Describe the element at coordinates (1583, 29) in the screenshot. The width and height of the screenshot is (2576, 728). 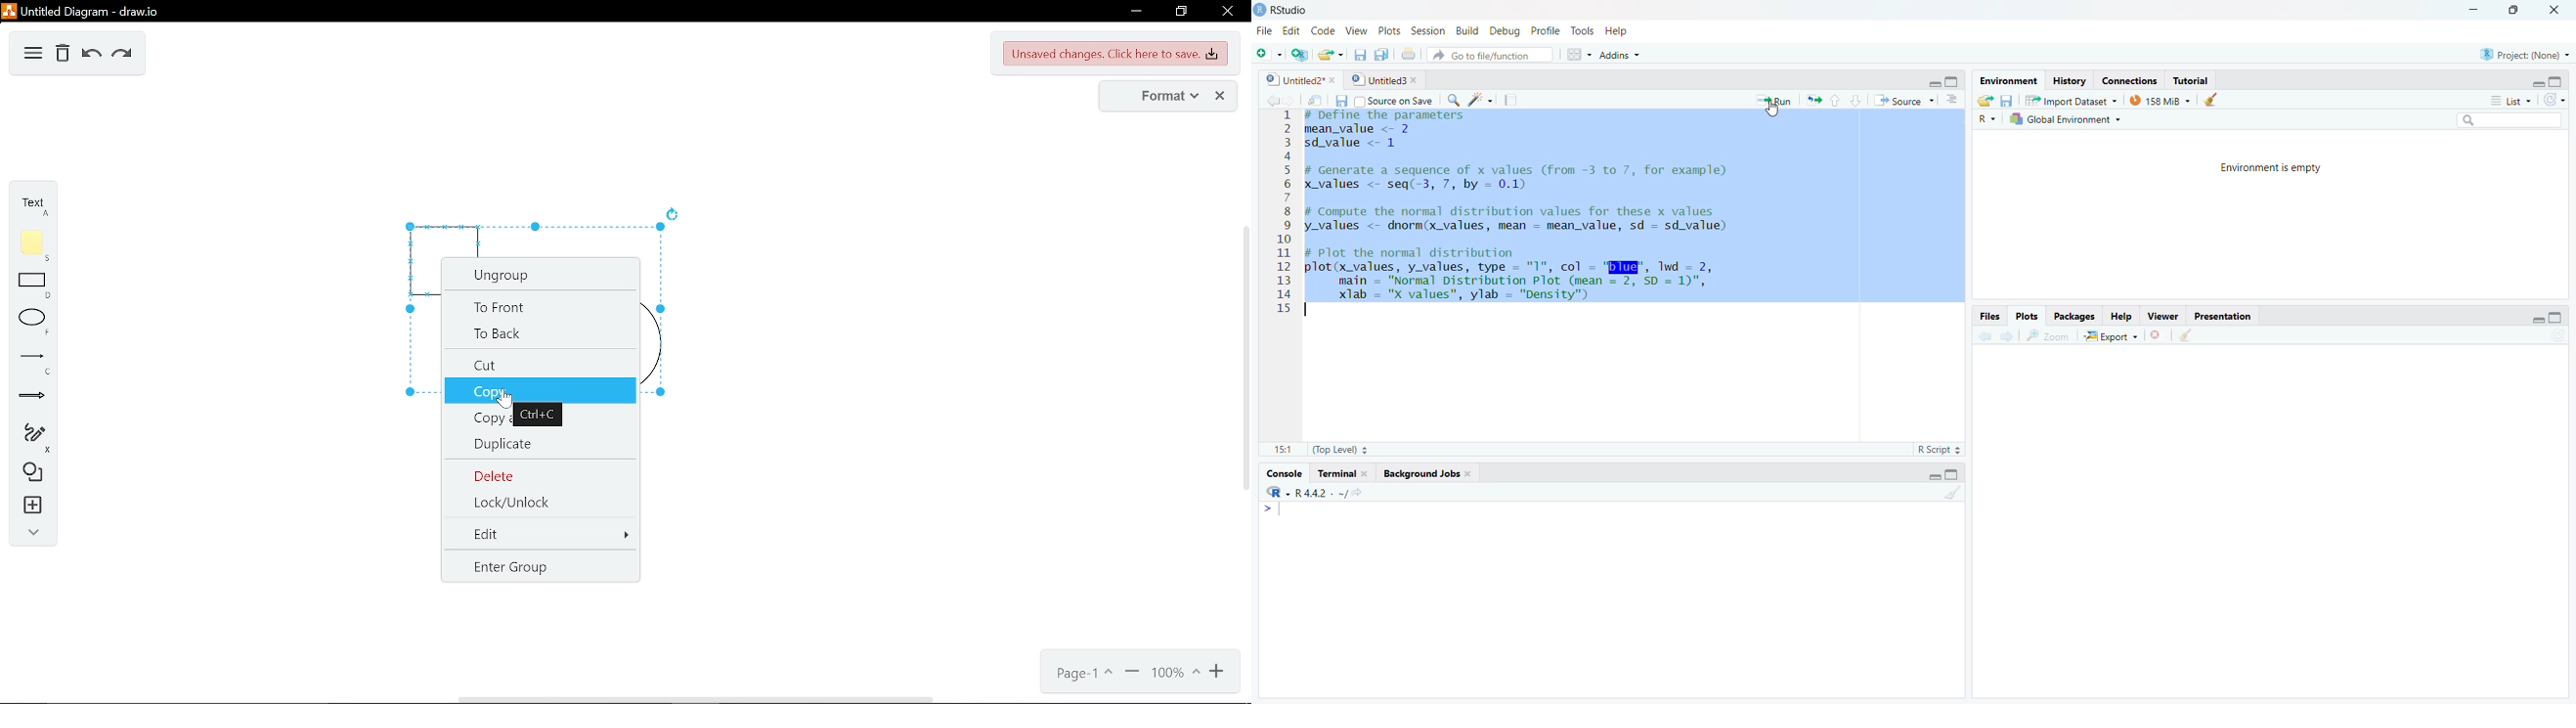
I see `Tools` at that location.